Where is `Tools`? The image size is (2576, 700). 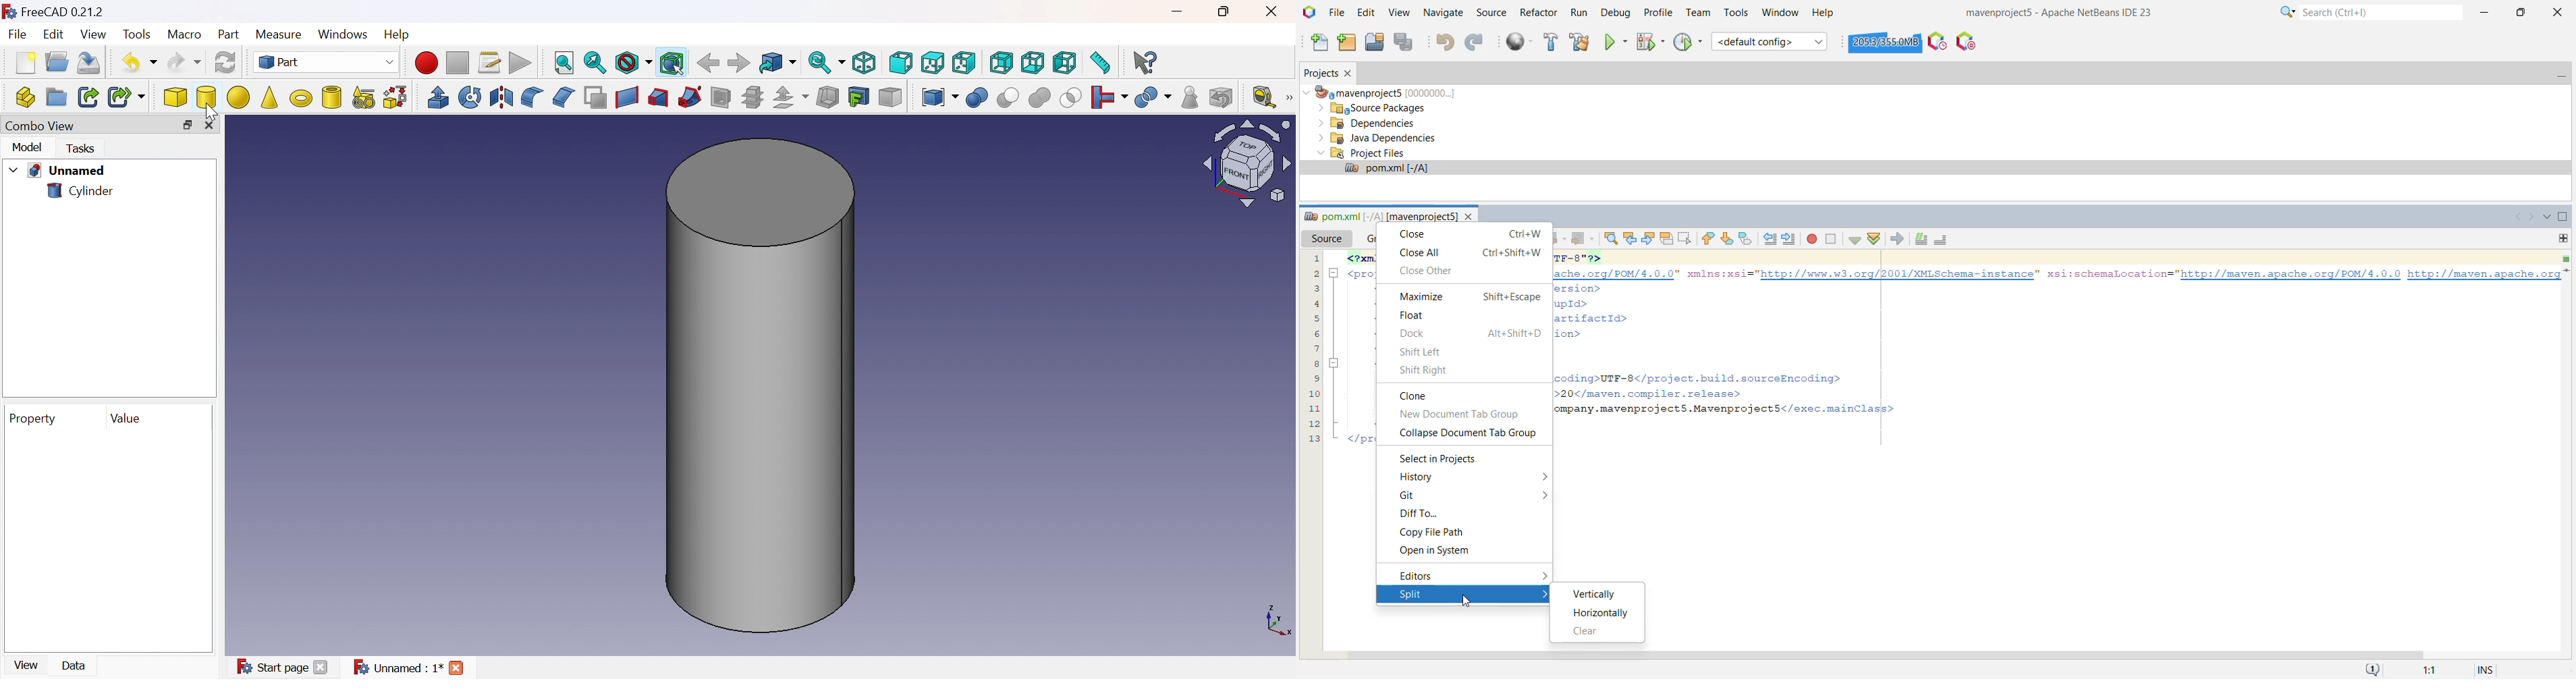 Tools is located at coordinates (1737, 13).